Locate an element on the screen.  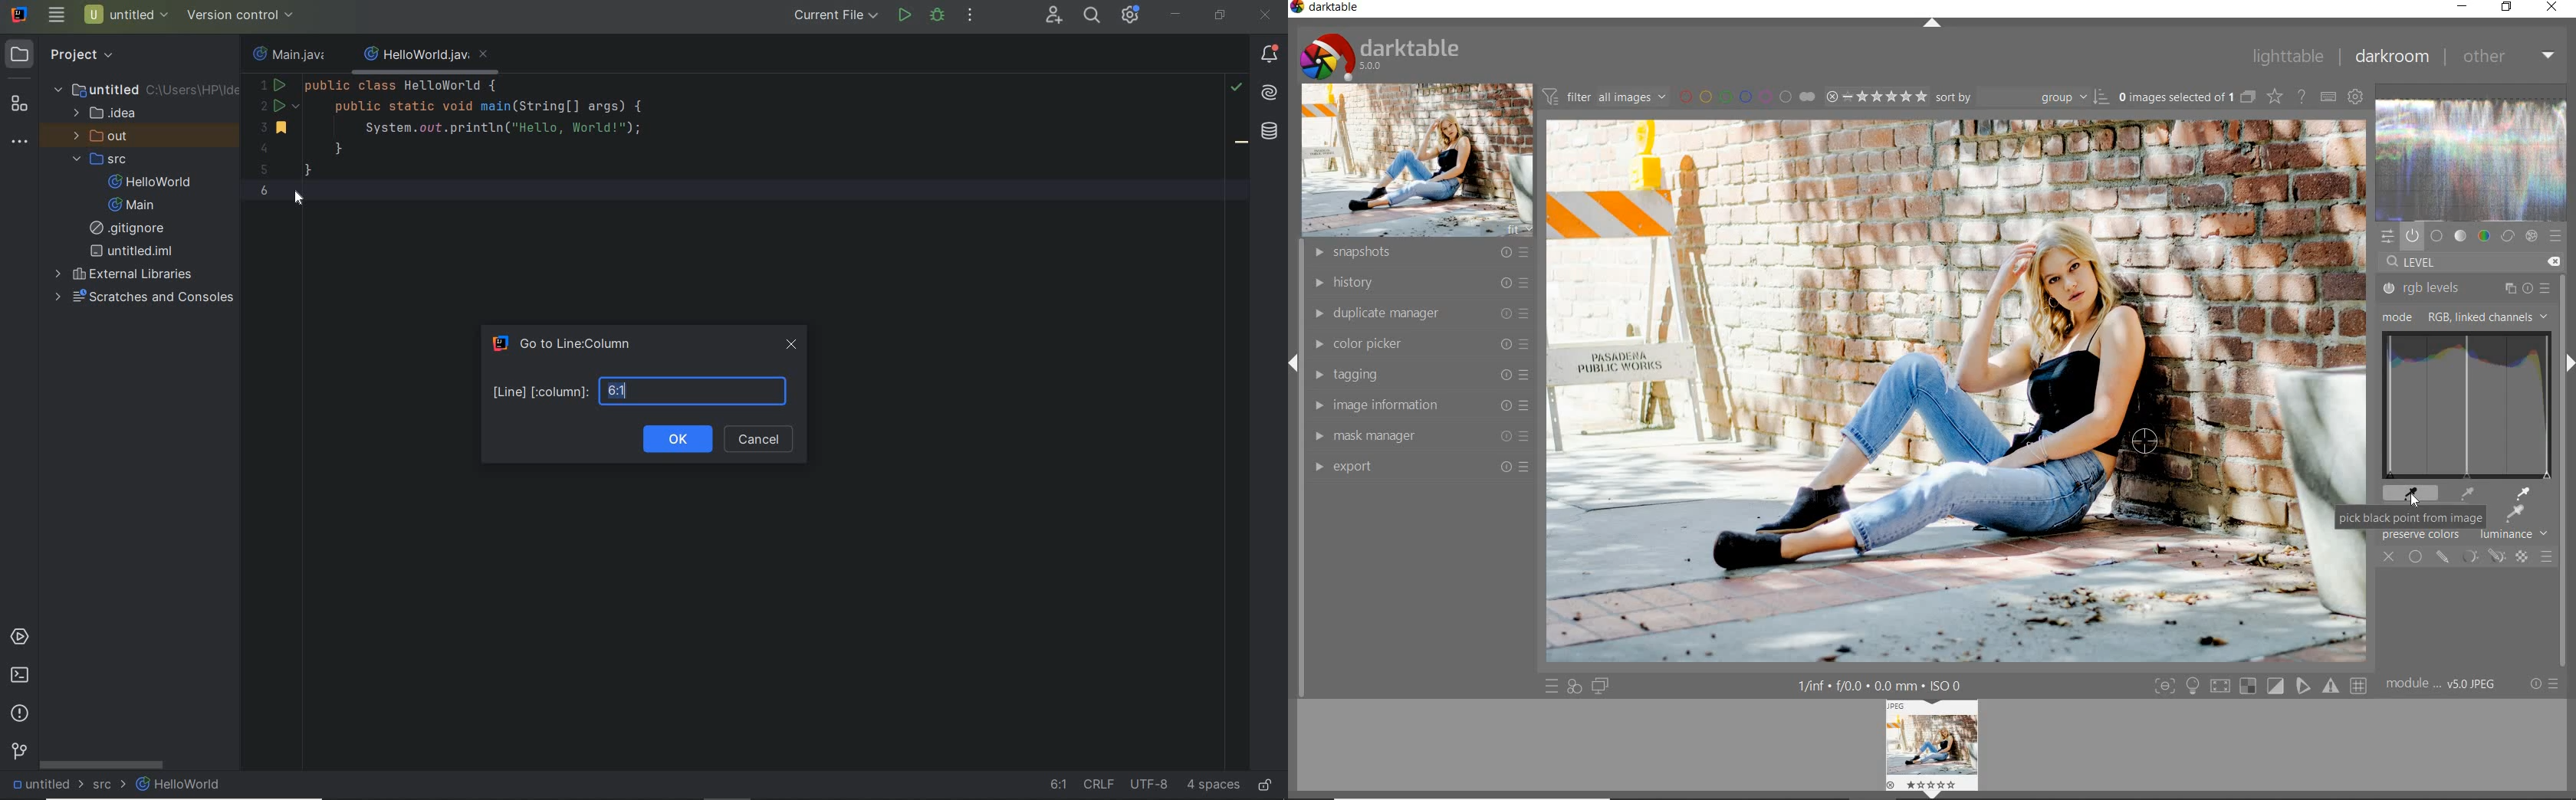
run is located at coordinates (905, 15).